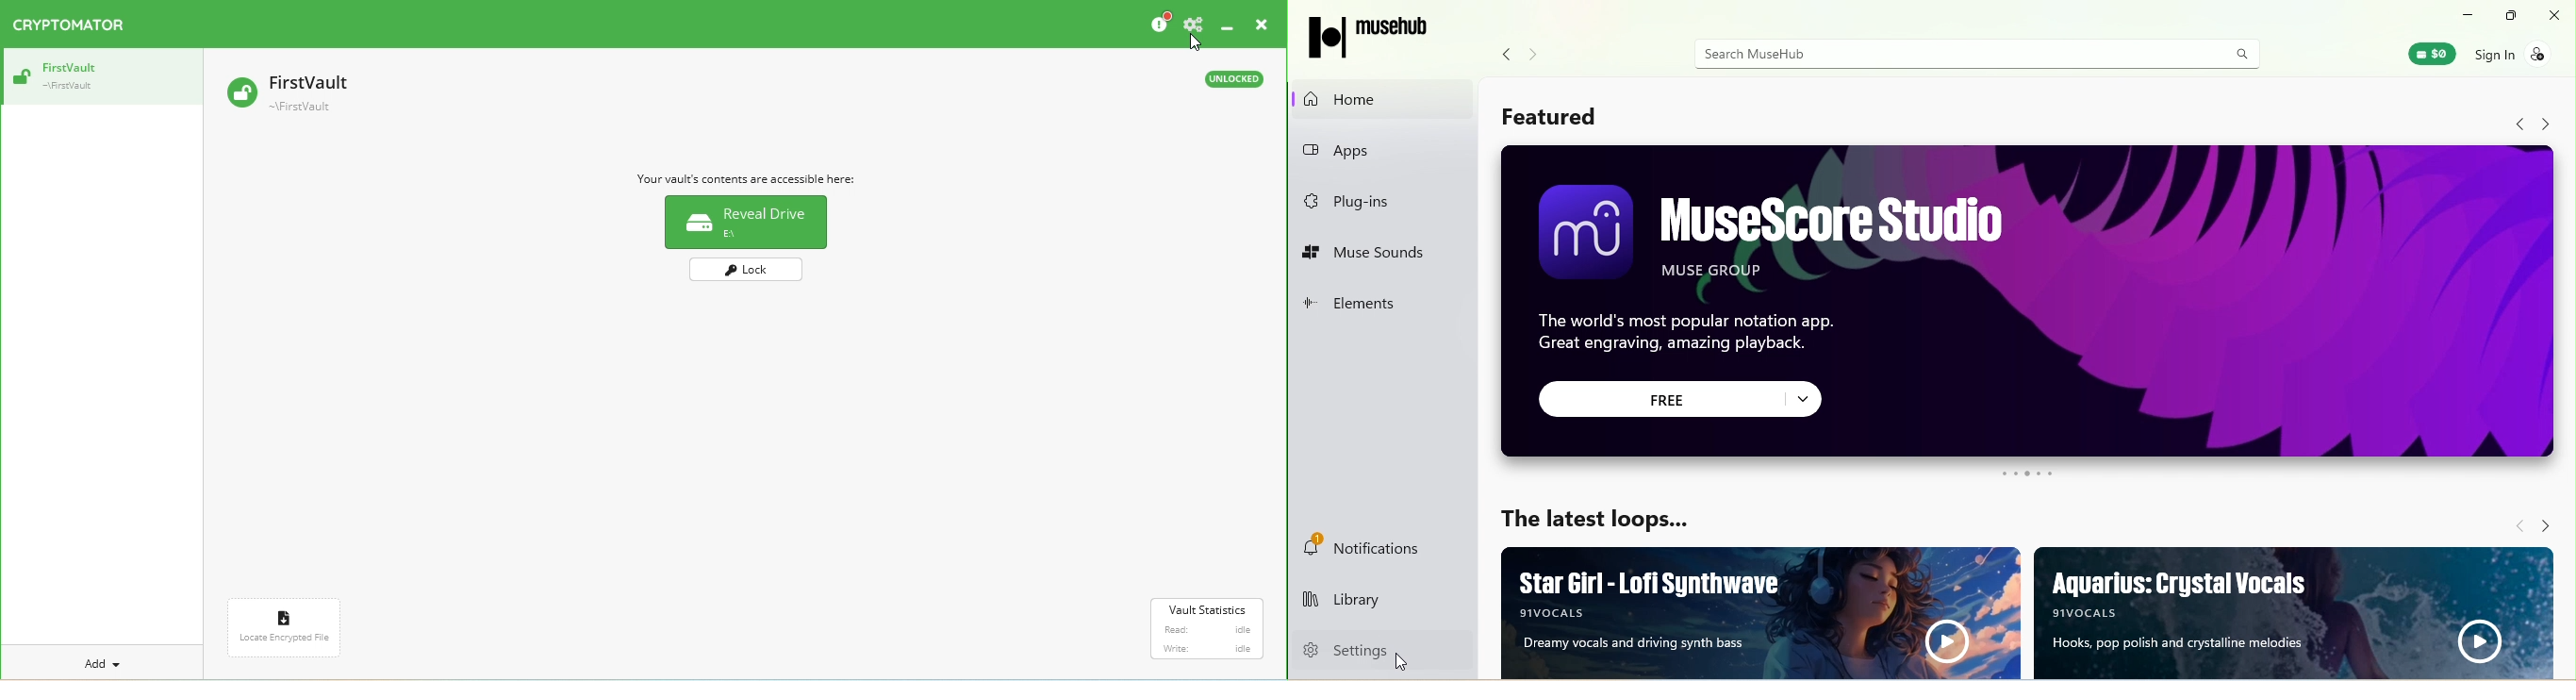 This screenshot has height=700, width=2576. Describe the element at coordinates (1379, 251) in the screenshot. I see `Muse Sounds` at that location.